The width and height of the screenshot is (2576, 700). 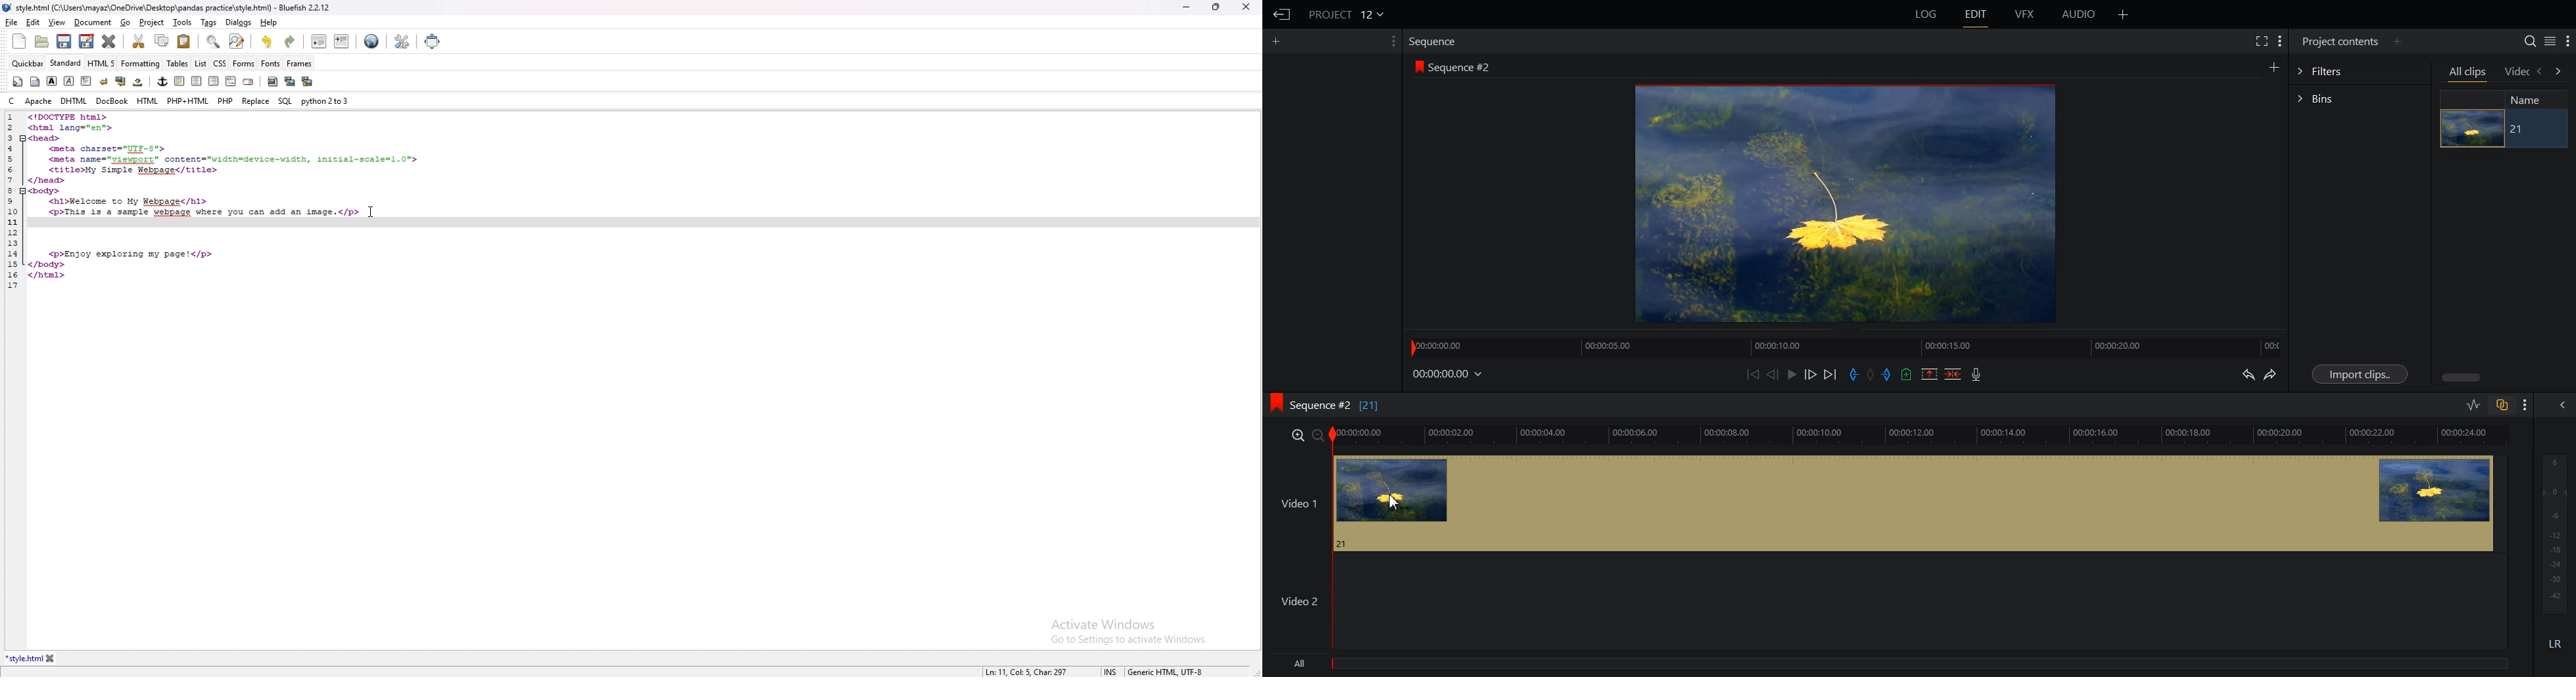 I want to click on fonts, so click(x=270, y=63).